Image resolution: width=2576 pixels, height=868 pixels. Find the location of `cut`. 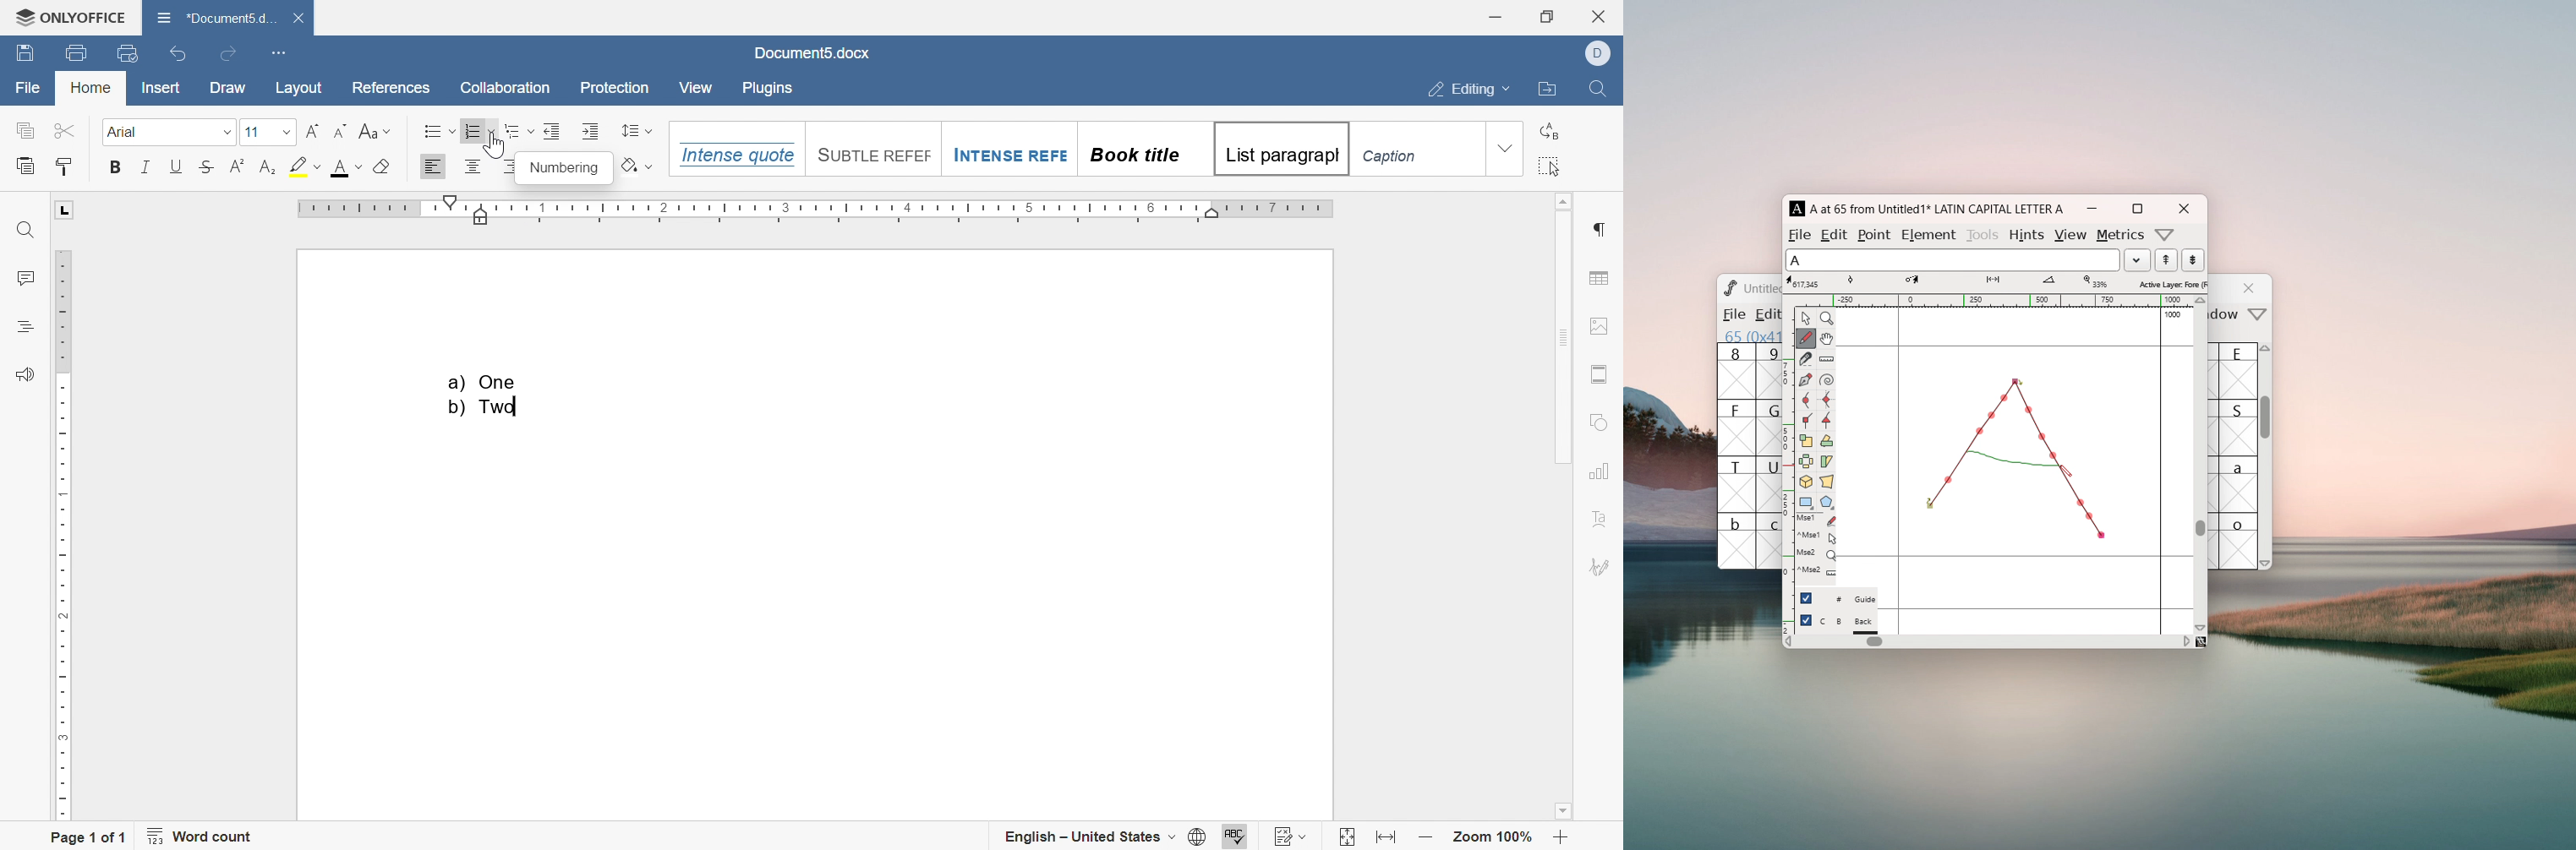

cut is located at coordinates (66, 131).